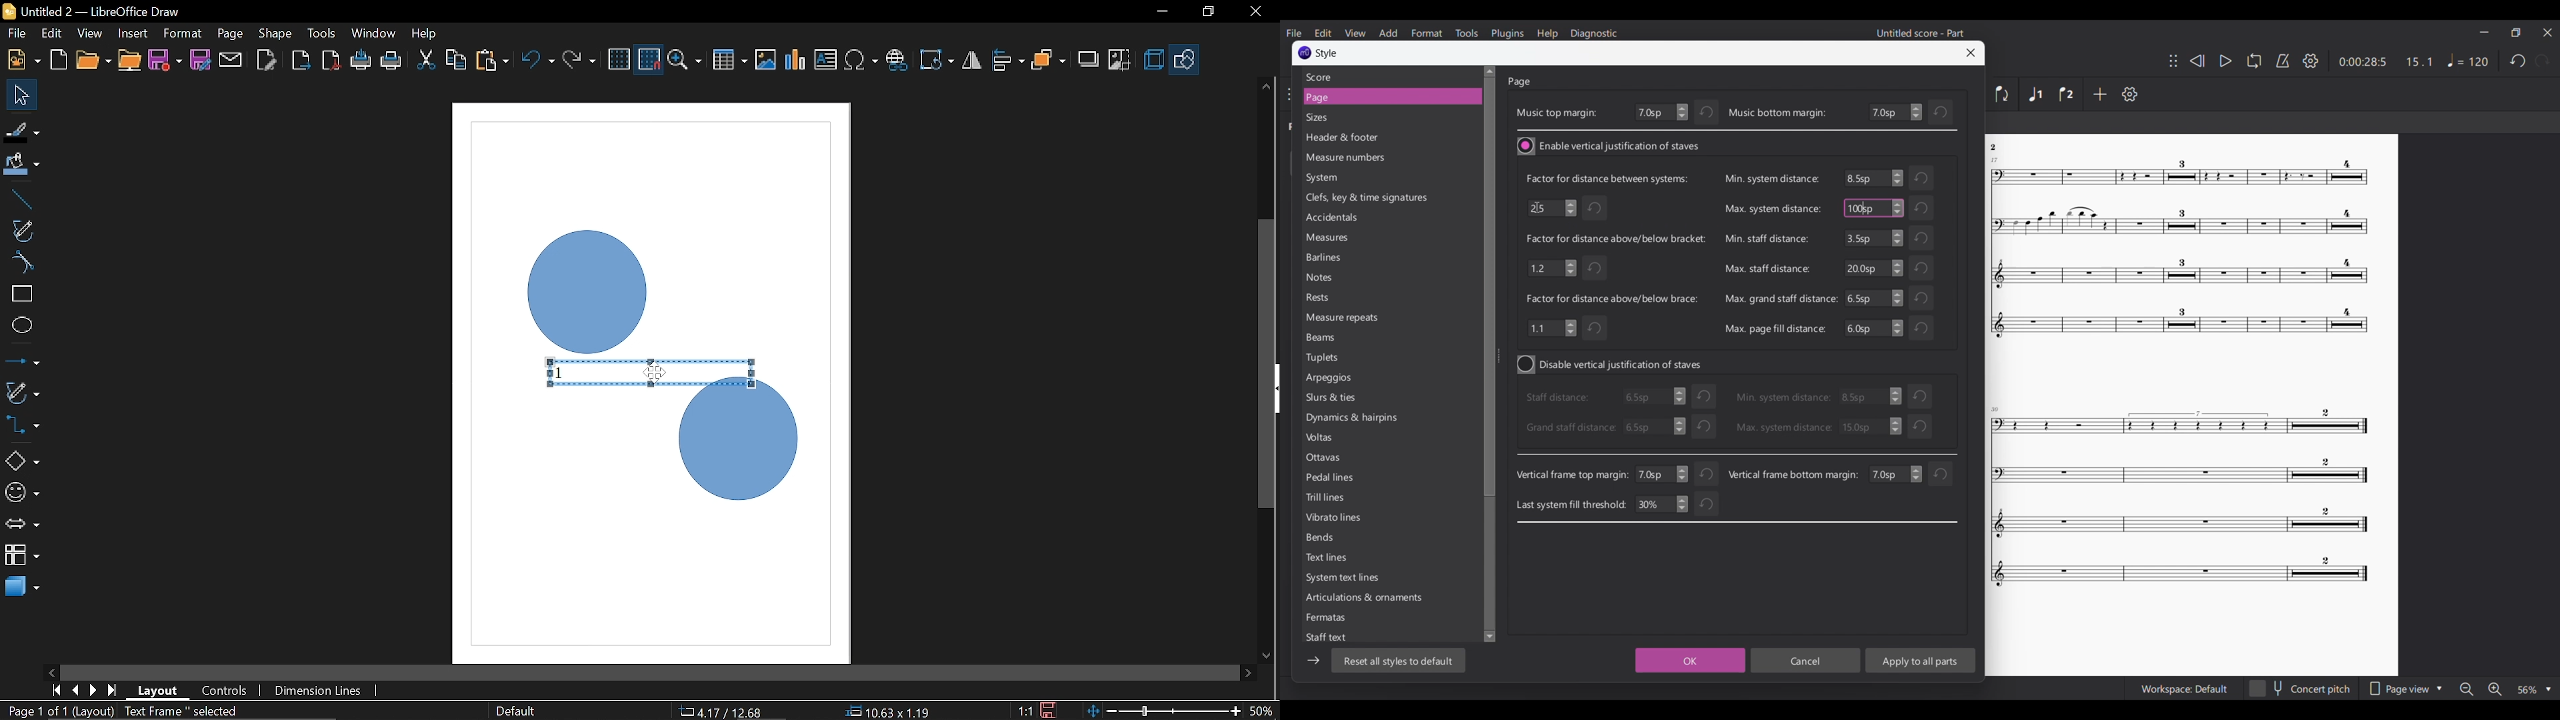  What do you see at coordinates (1873, 268) in the screenshot?
I see `20.0sp` at bounding box center [1873, 268].